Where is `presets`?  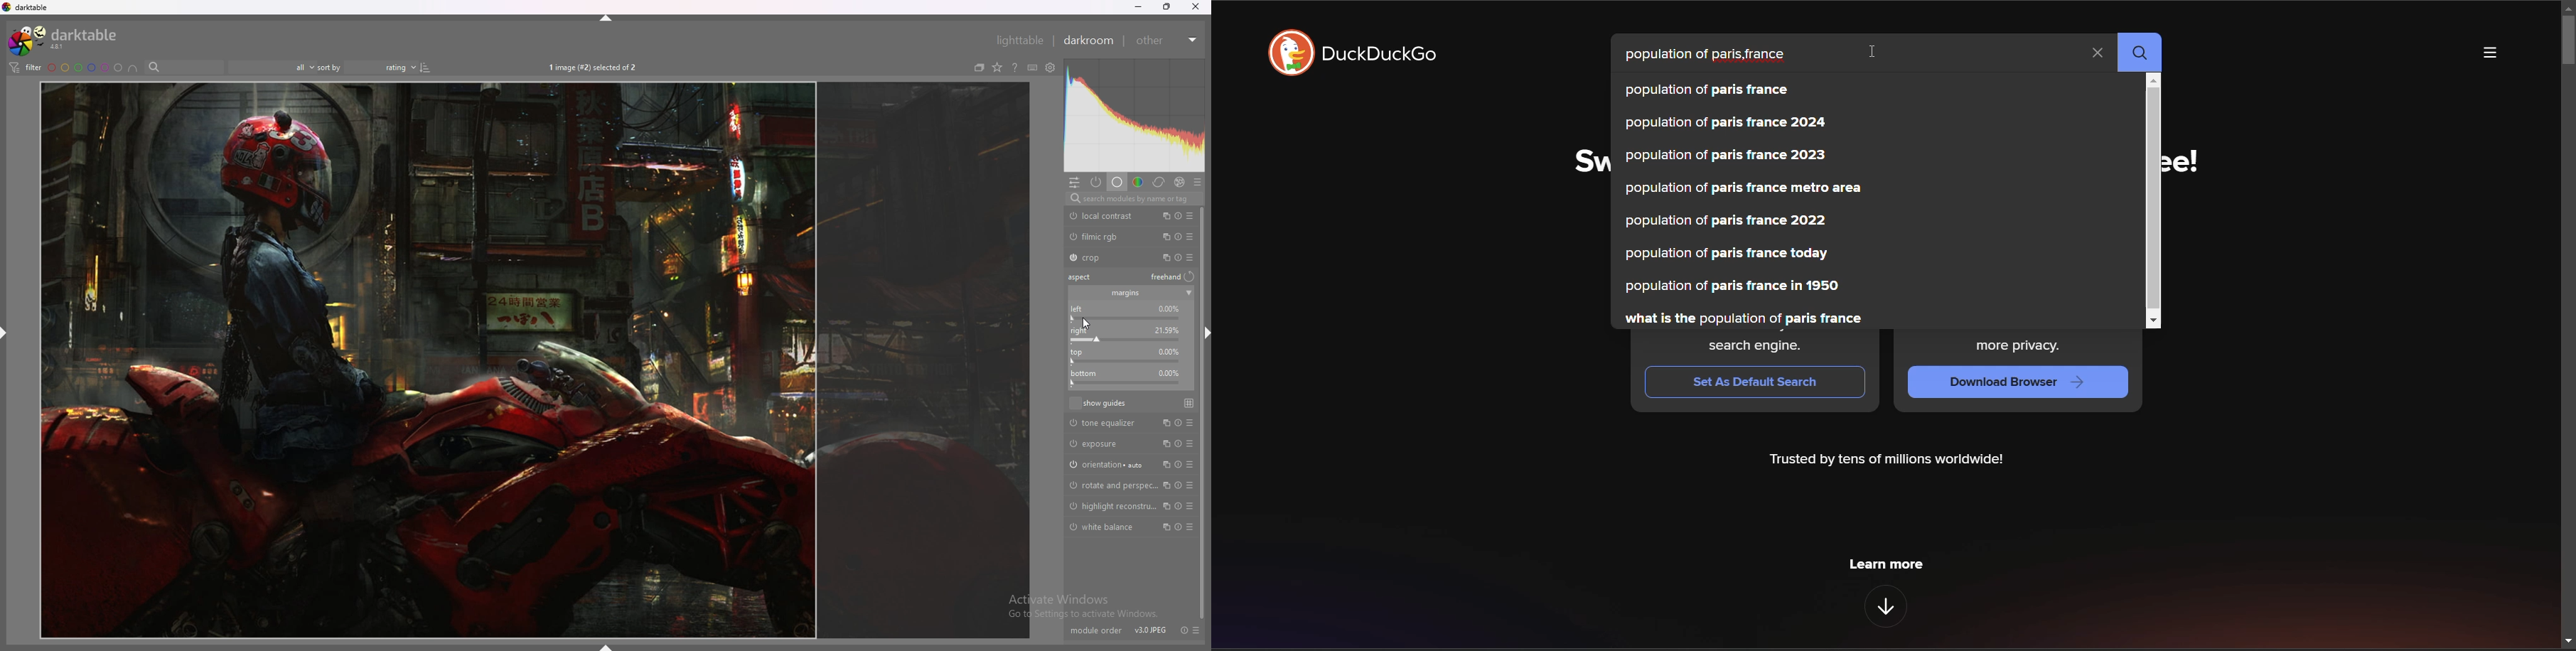 presets is located at coordinates (1190, 423).